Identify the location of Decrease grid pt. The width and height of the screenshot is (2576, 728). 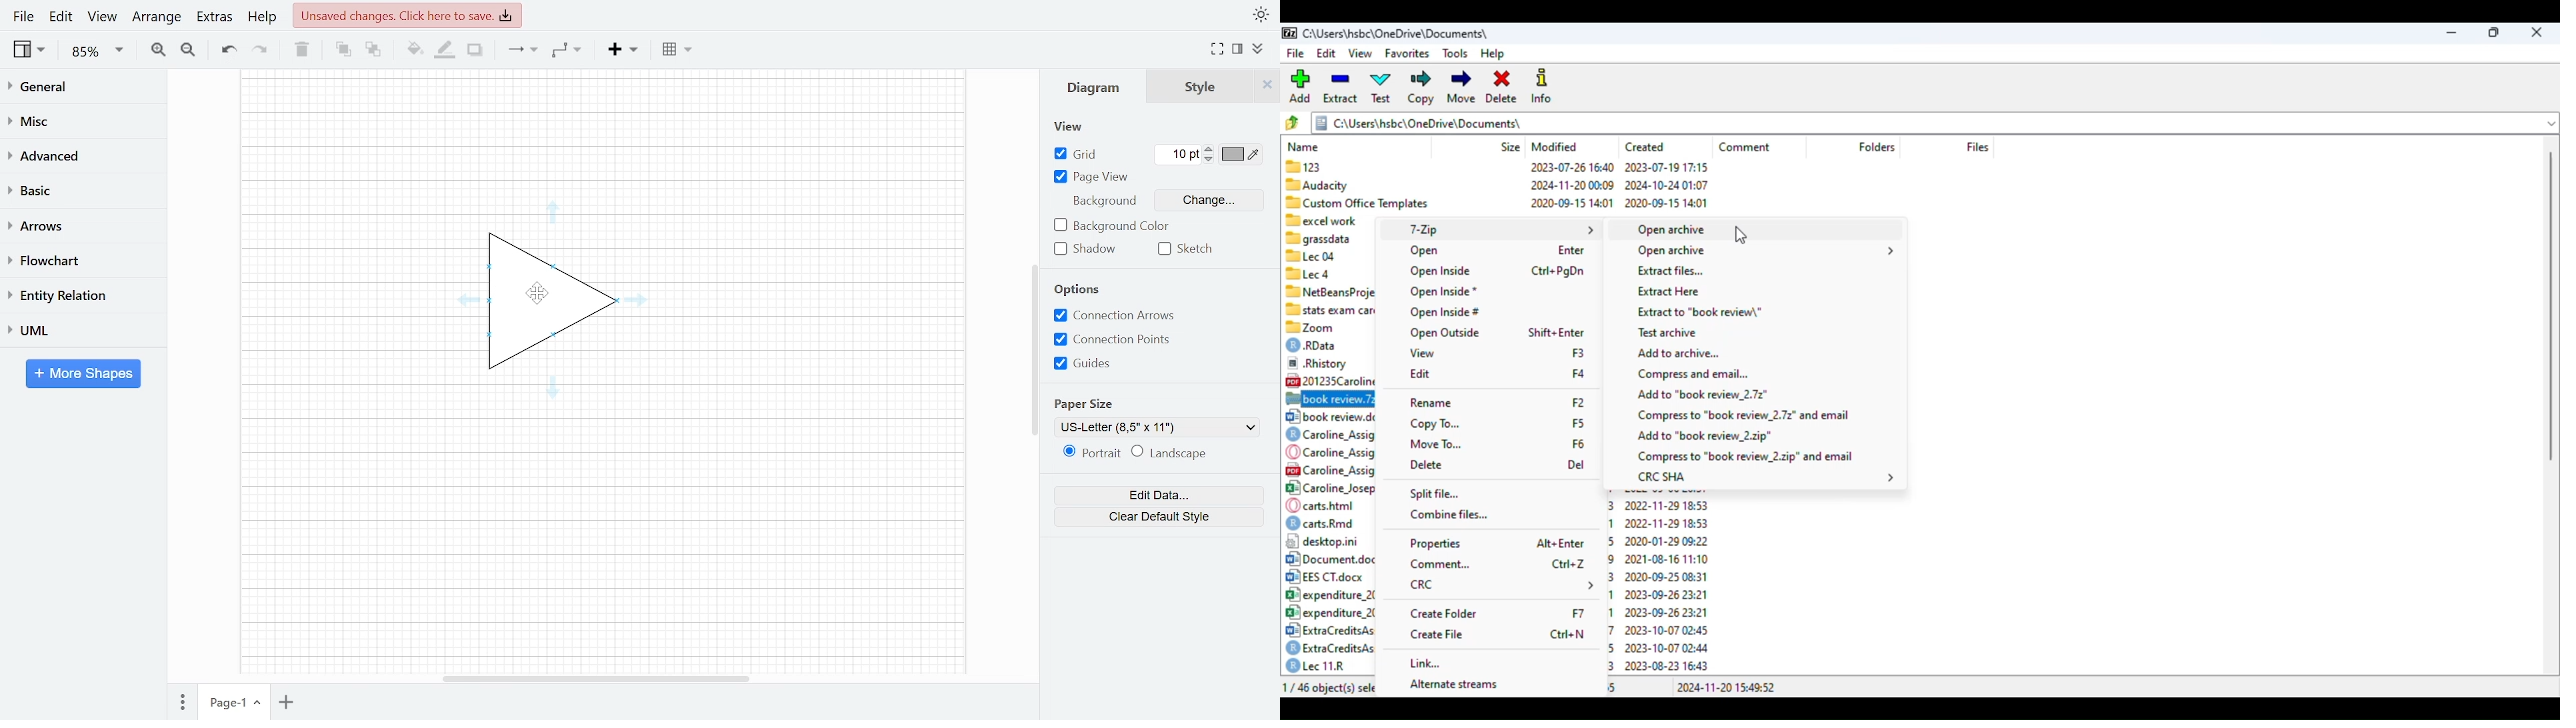
(1211, 160).